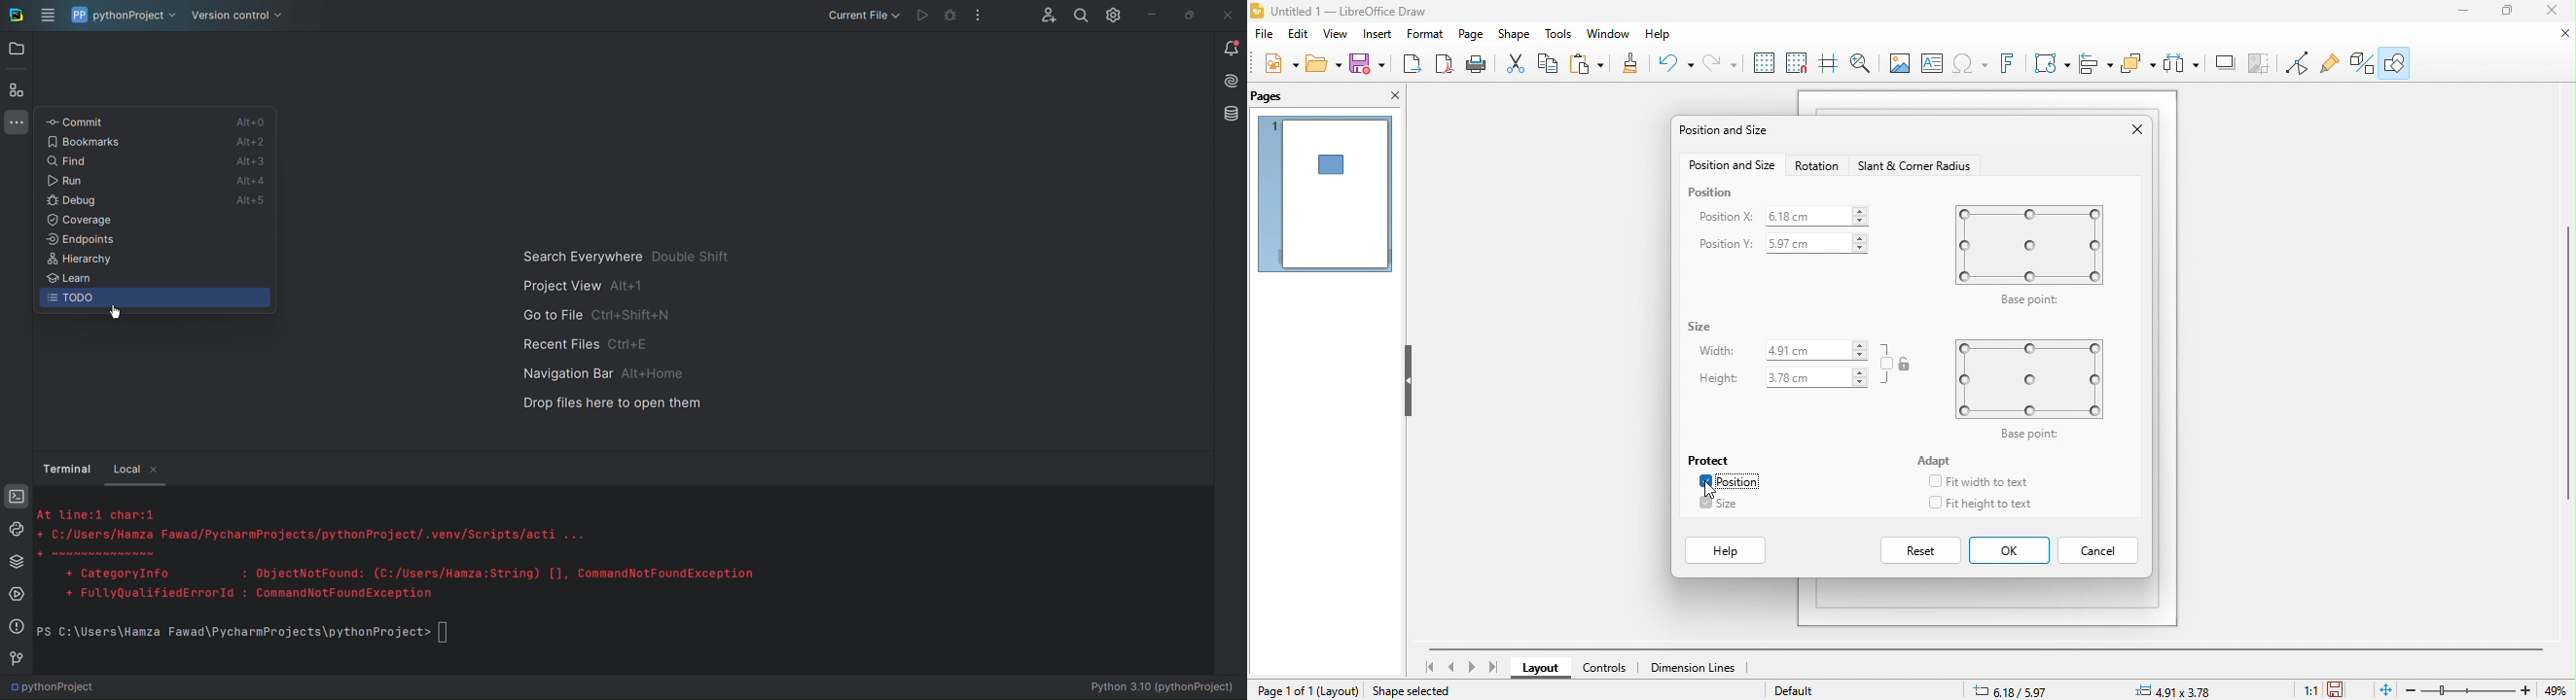 The width and height of the screenshot is (2576, 700). I want to click on cut, so click(1519, 65).